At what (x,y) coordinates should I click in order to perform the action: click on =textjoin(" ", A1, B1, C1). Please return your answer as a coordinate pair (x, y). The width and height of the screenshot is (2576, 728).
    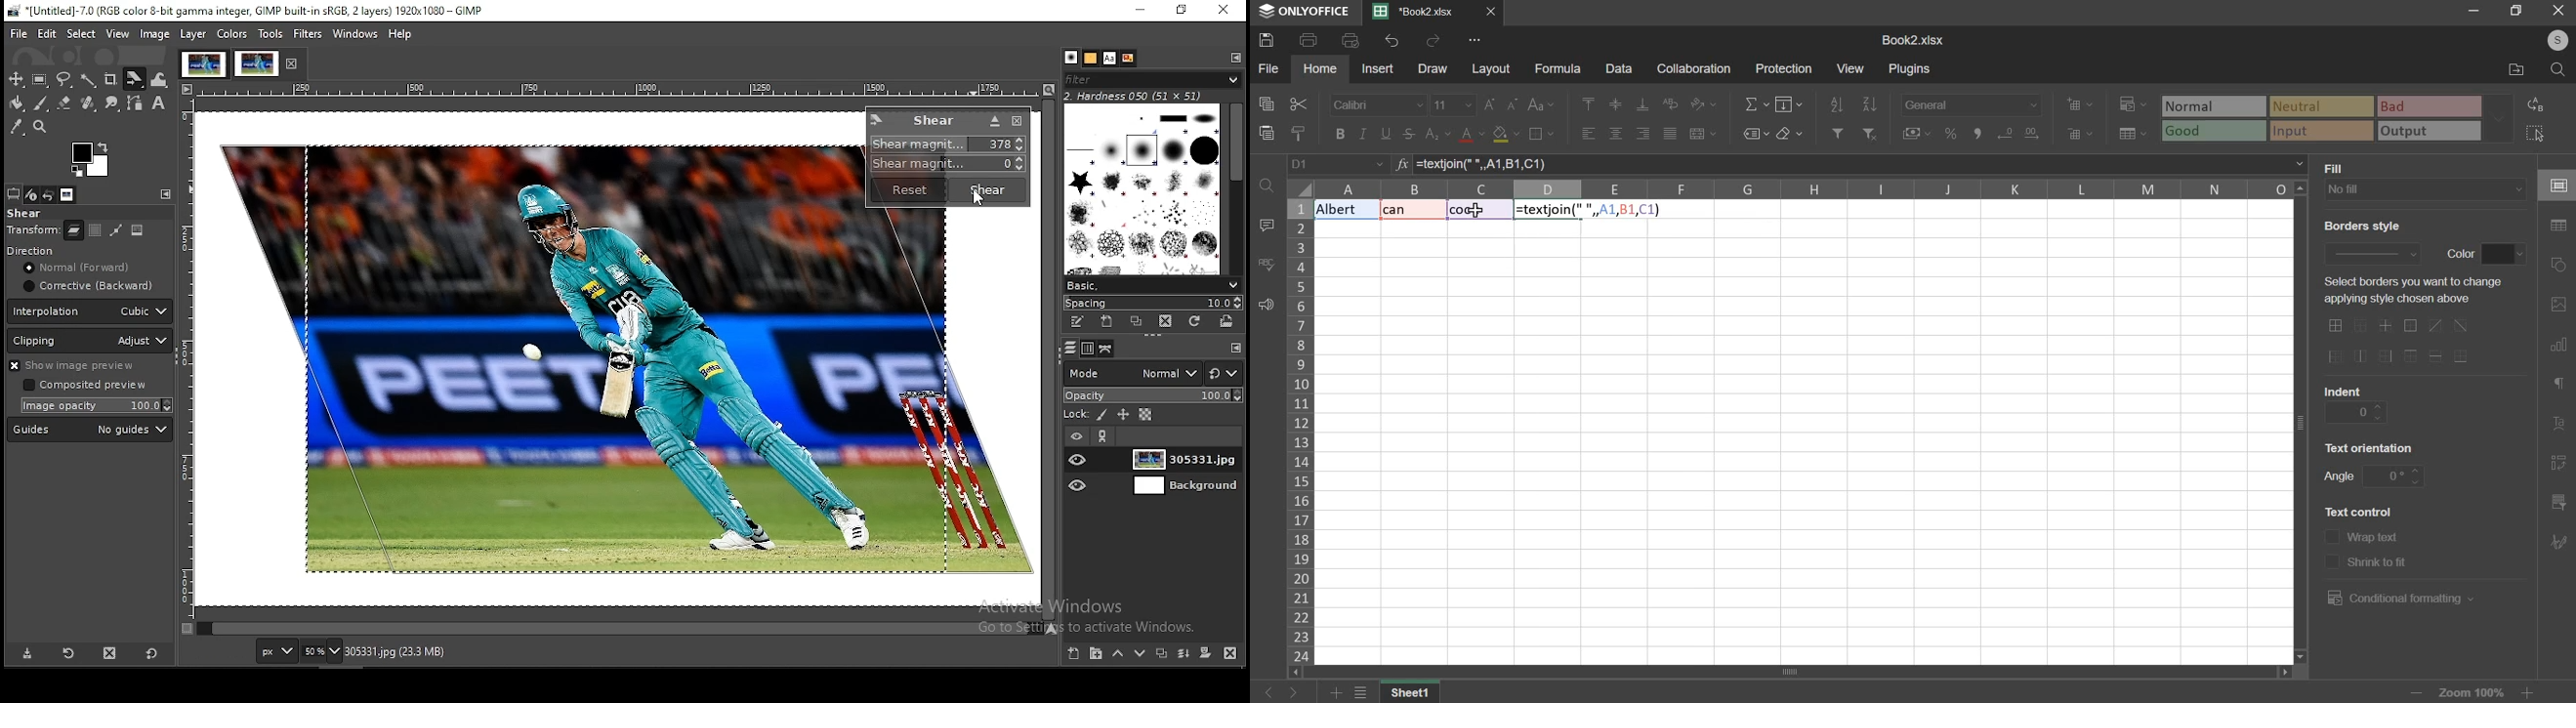
    Looking at the image, I should click on (1861, 164).